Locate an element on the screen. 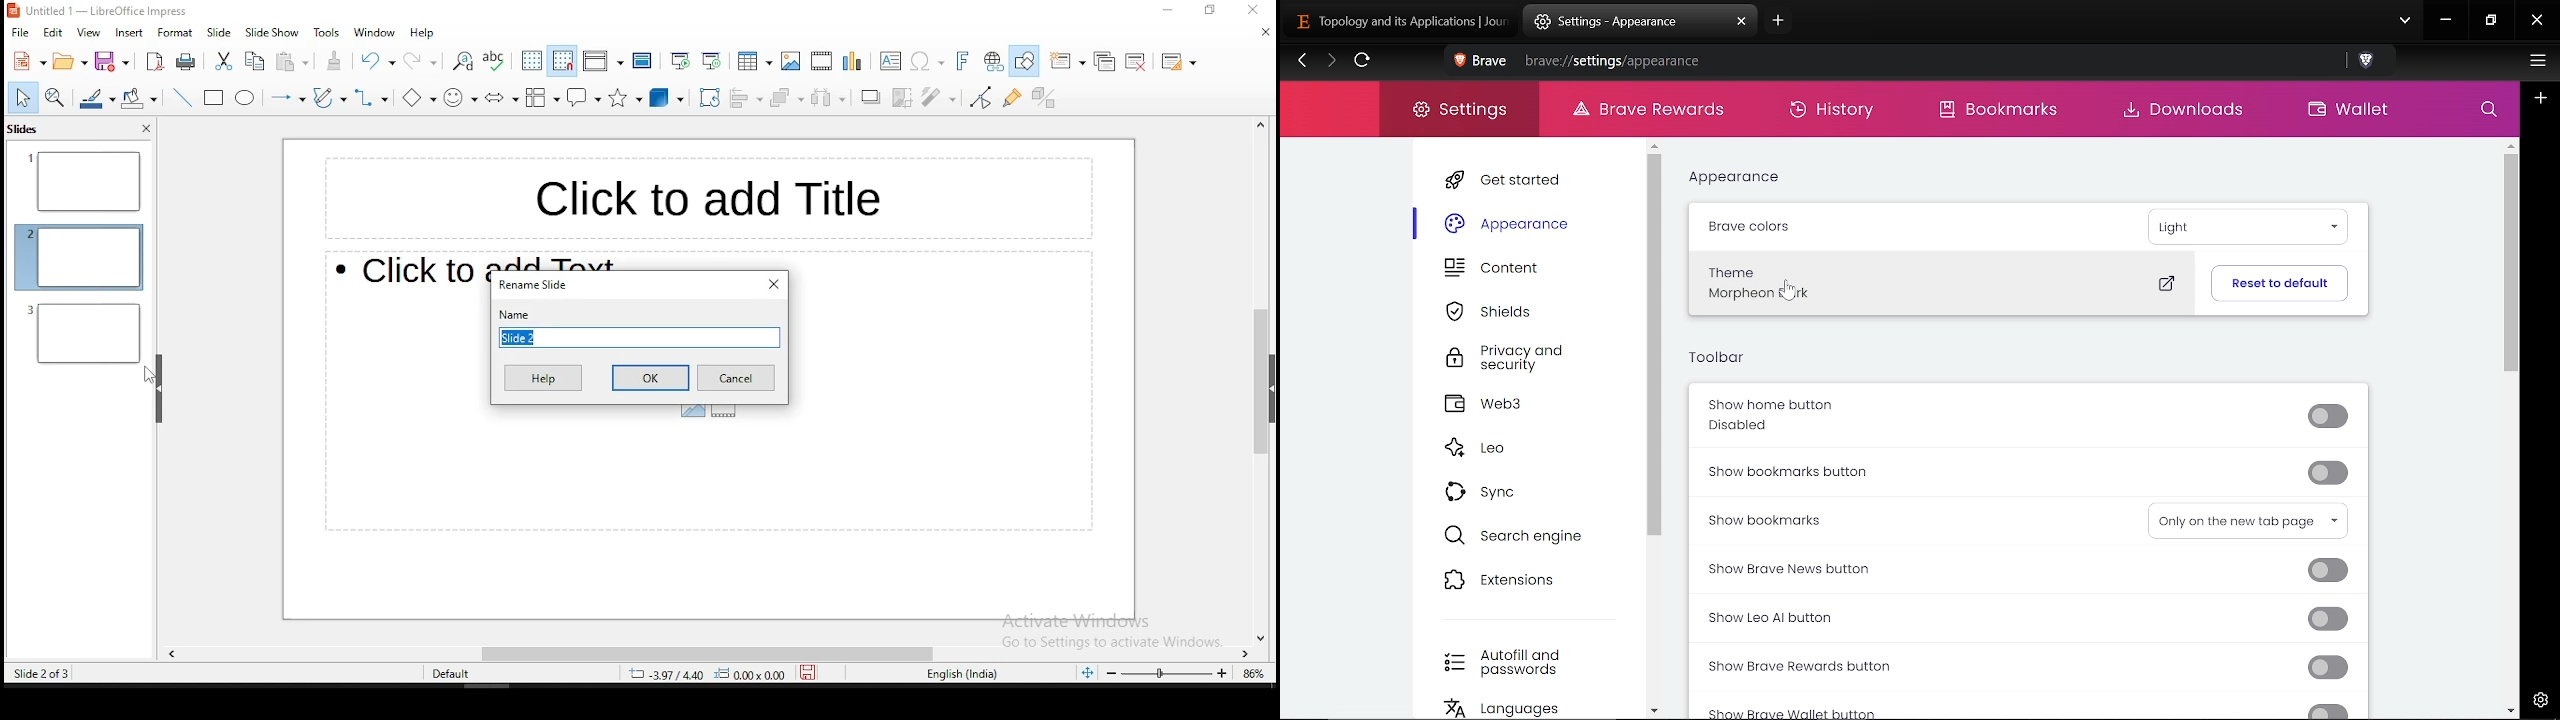 The height and width of the screenshot is (728, 2576). connectors is located at coordinates (369, 98).